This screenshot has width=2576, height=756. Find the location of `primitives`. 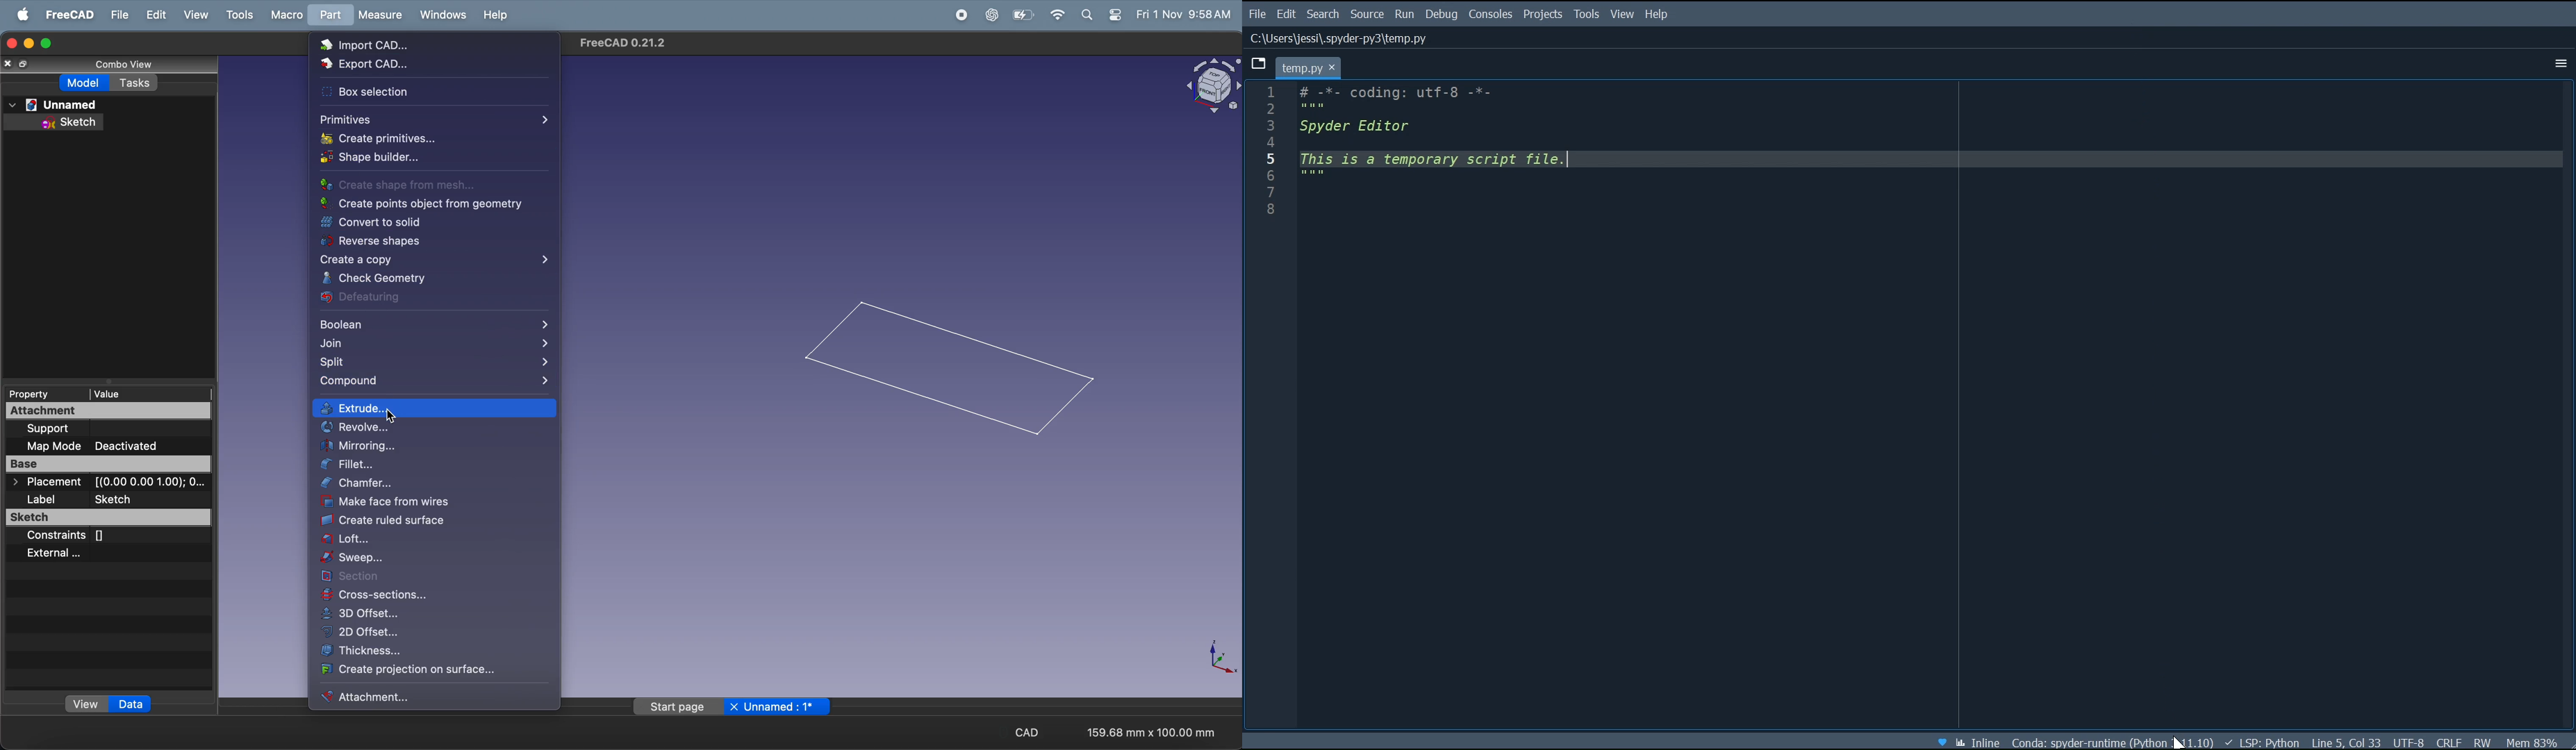

primitives is located at coordinates (435, 117).